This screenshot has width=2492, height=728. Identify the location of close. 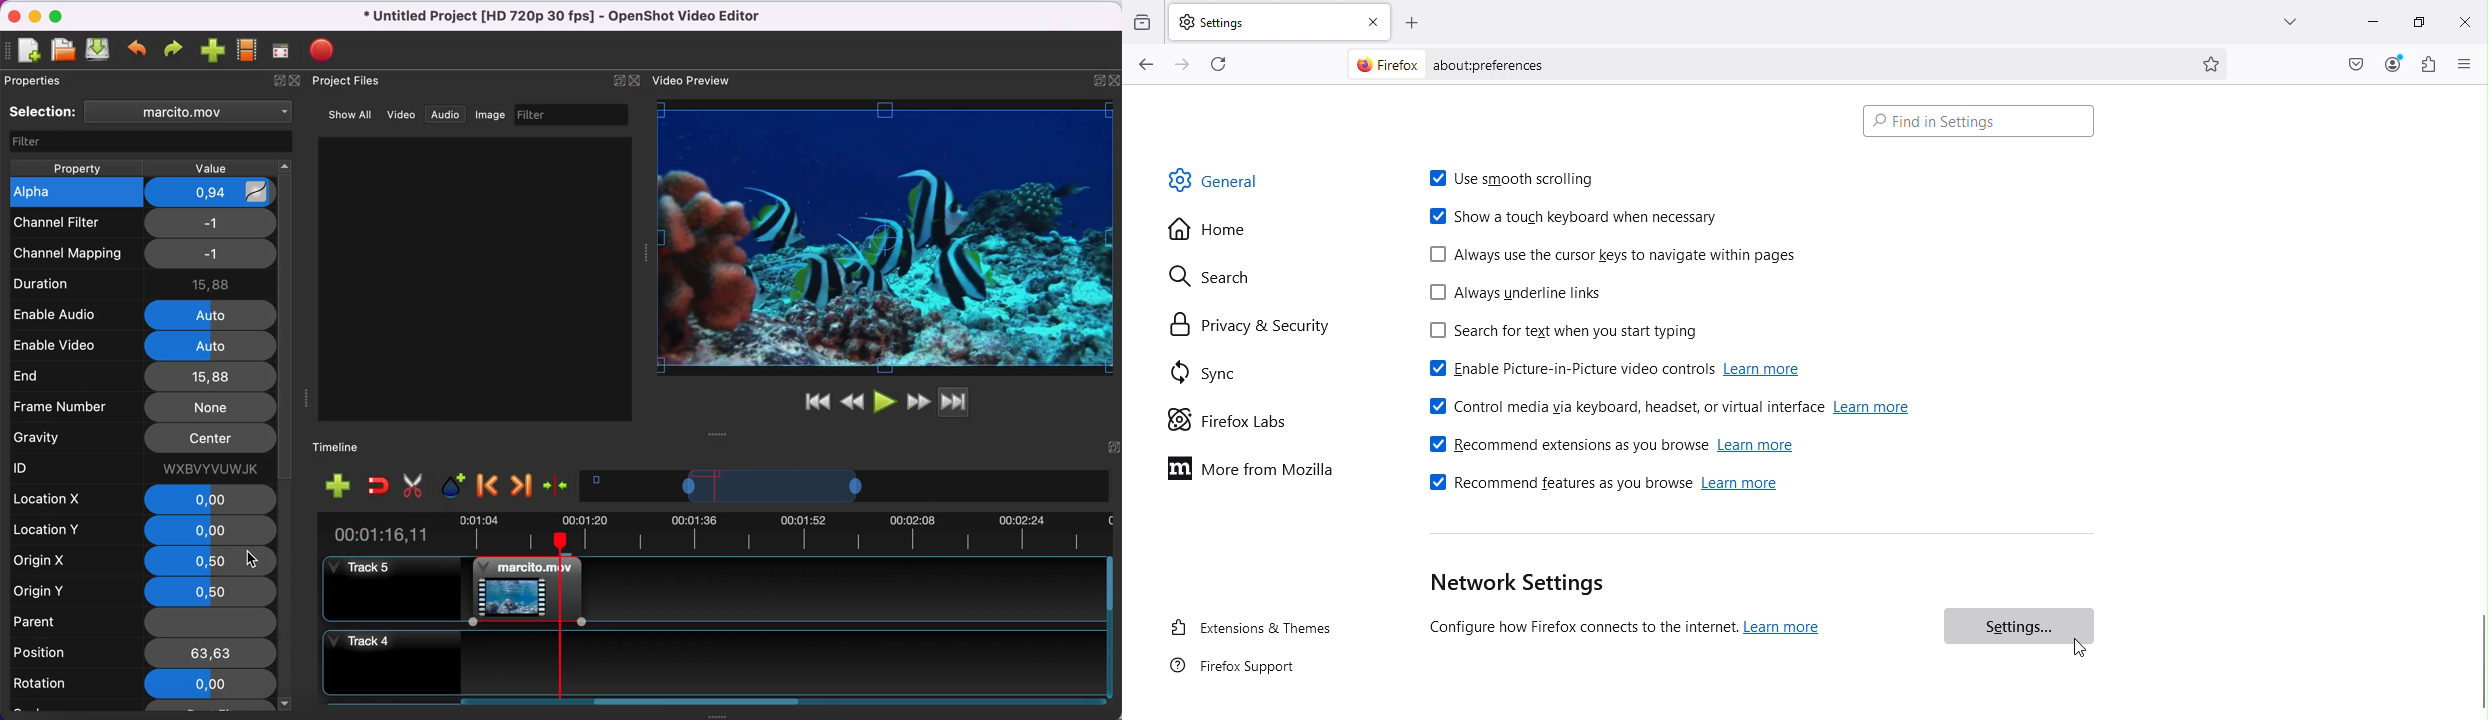
(2461, 20).